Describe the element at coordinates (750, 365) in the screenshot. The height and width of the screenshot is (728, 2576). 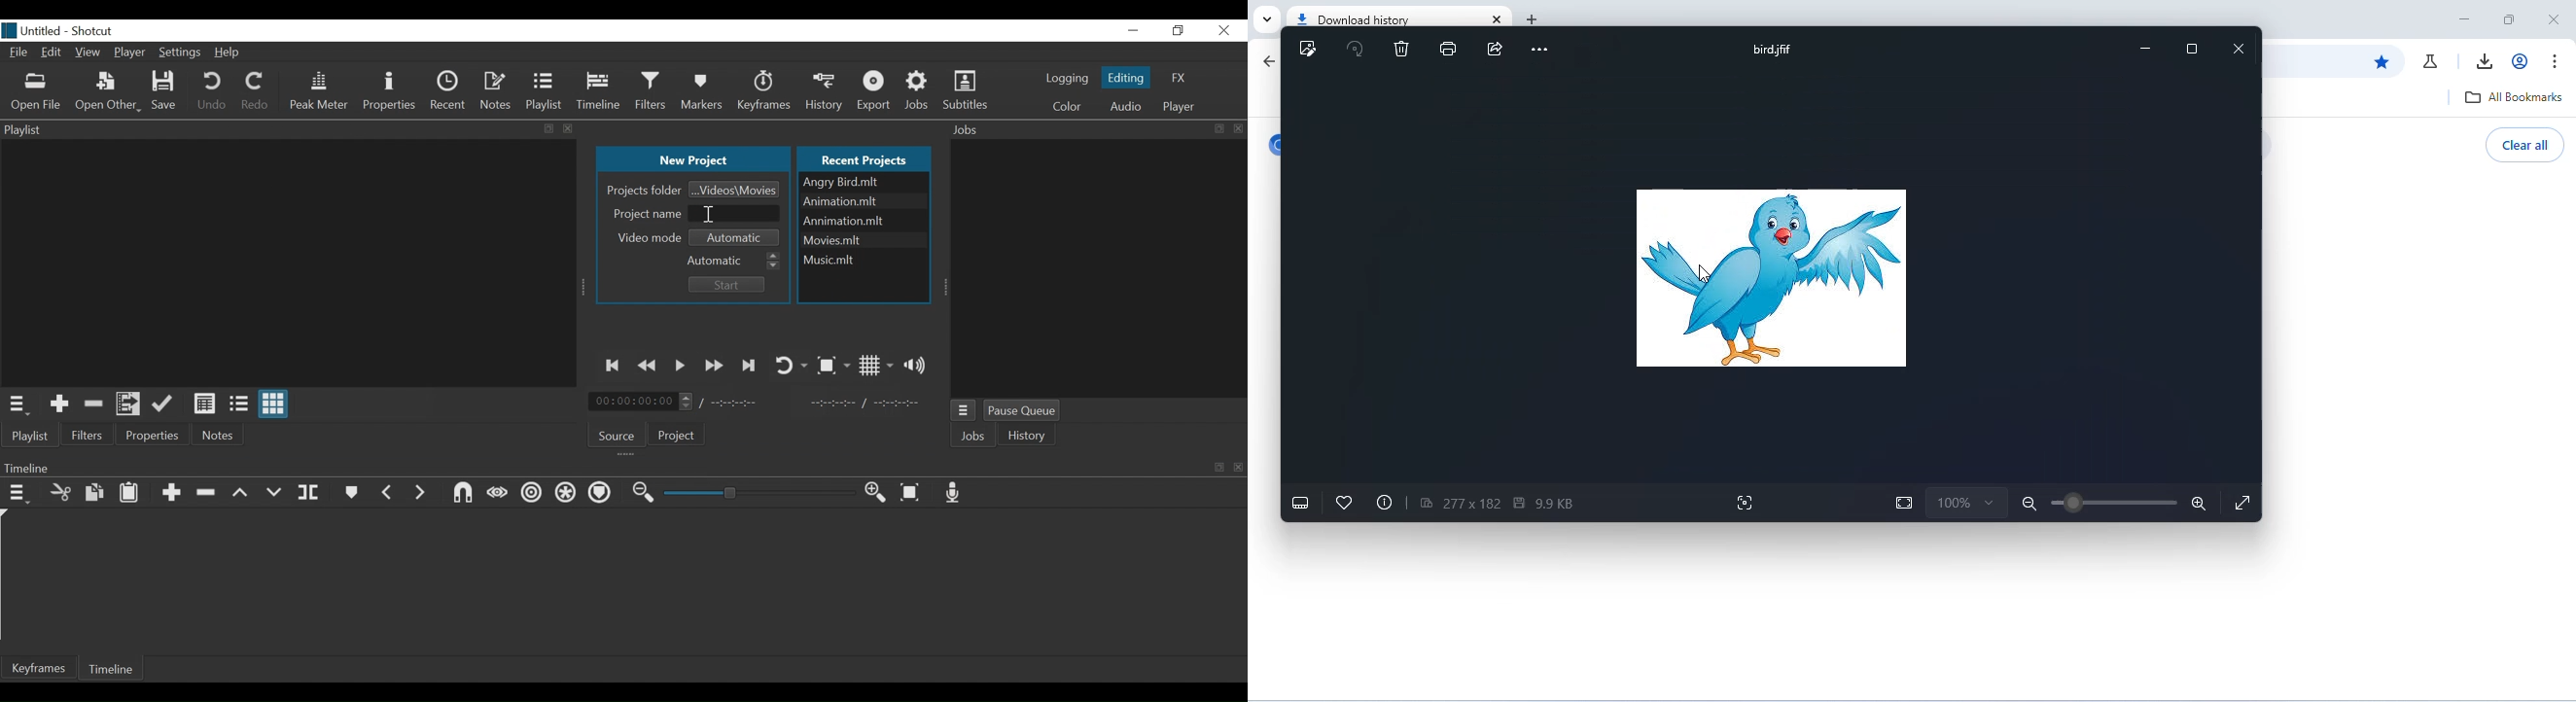
I see `Skip to the next point` at that location.